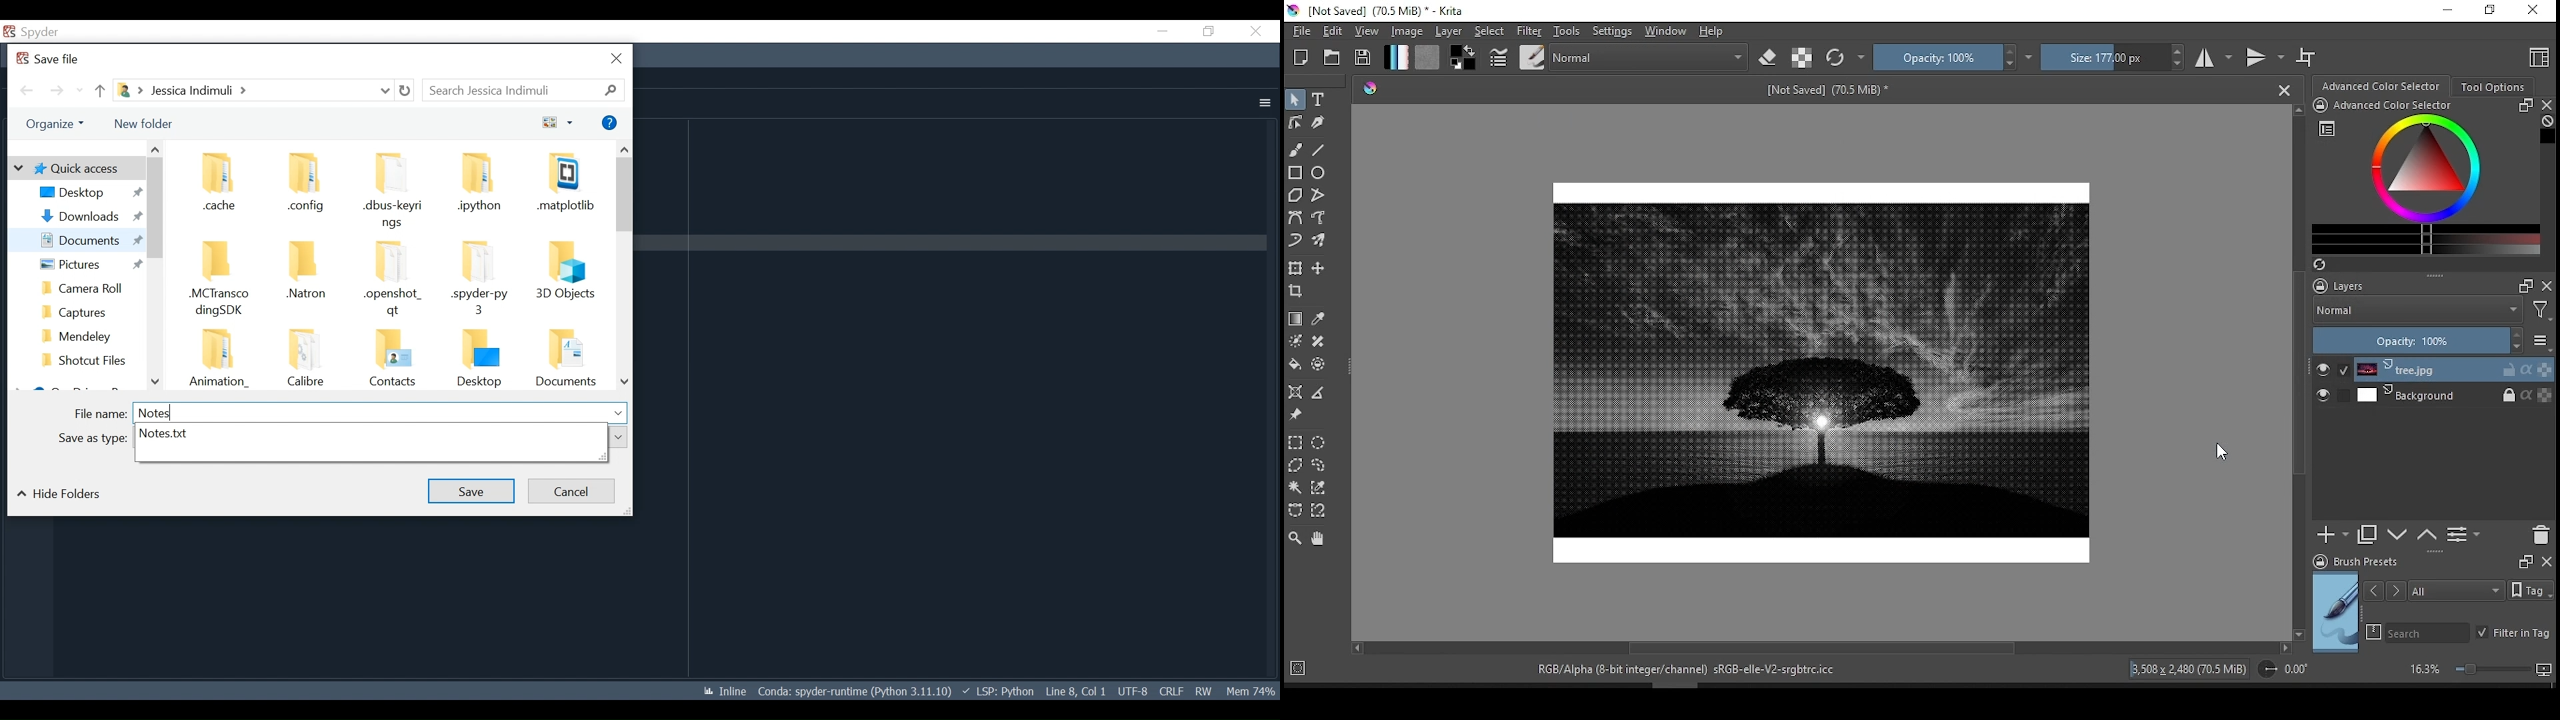 Image resolution: width=2576 pixels, height=728 pixels. What do you see at coordinates (155, 149) in the screenshot?
I see `Scroll up` at bounding box center [155, 149].